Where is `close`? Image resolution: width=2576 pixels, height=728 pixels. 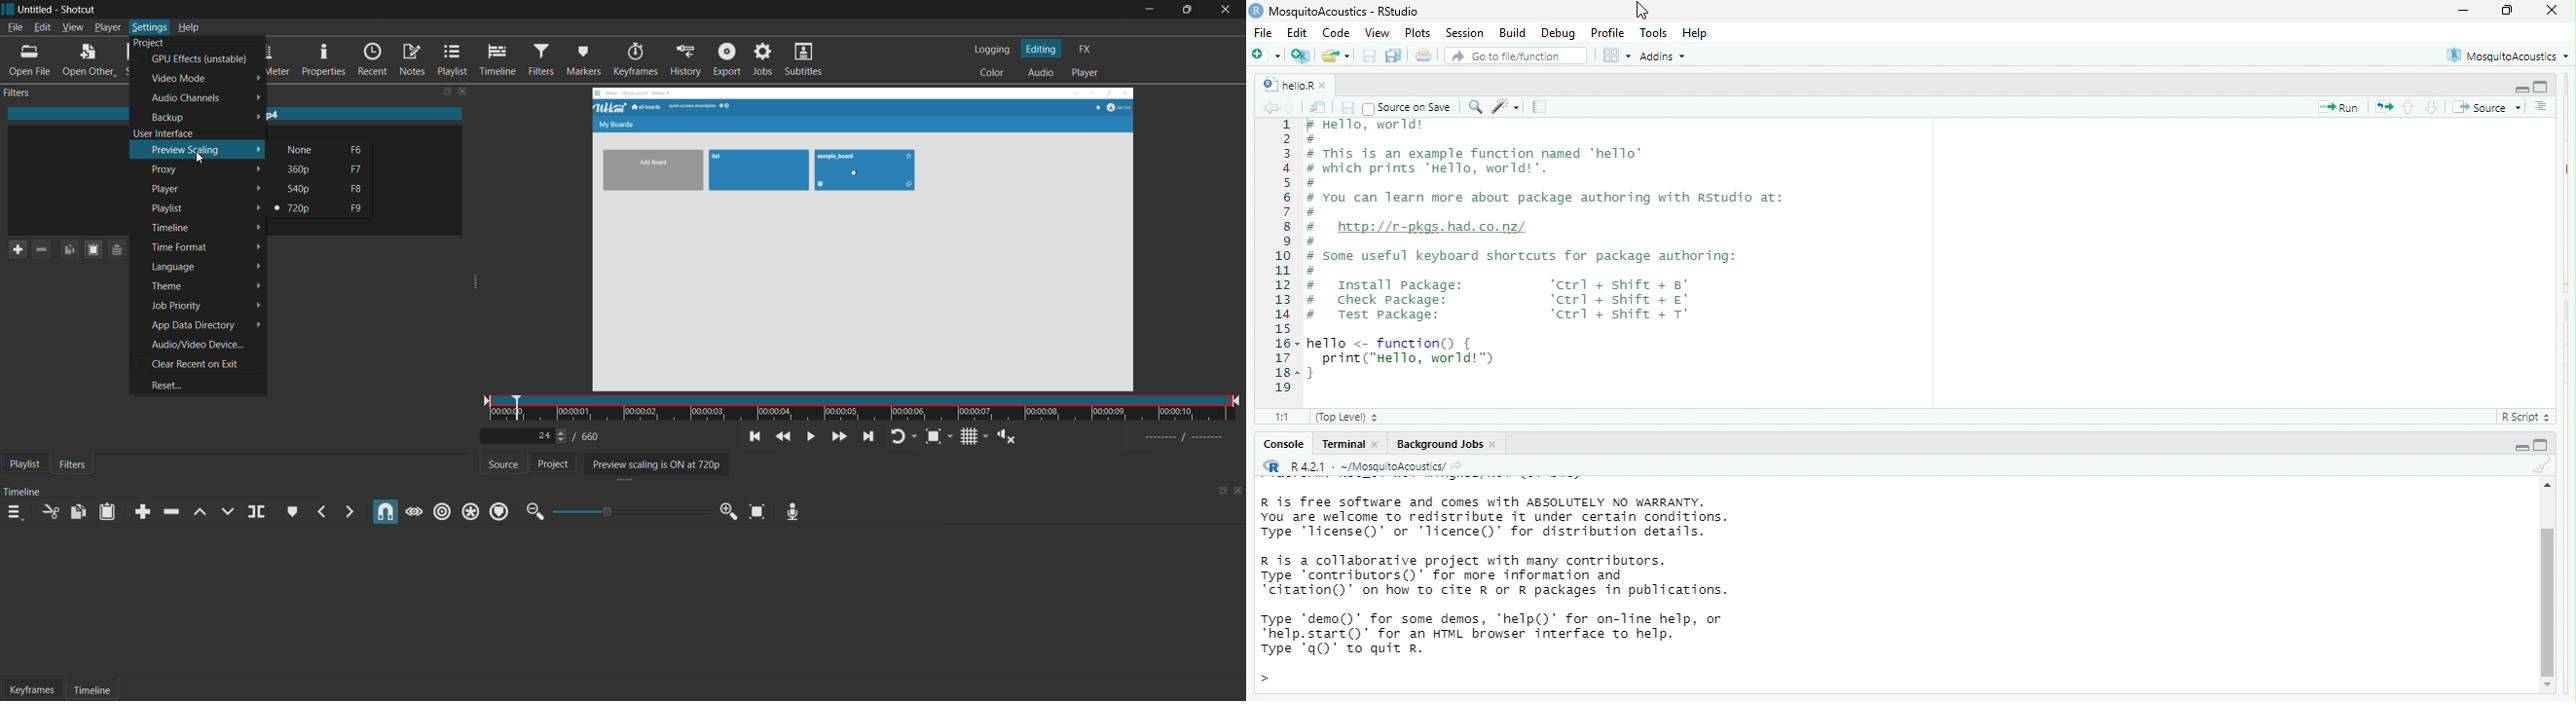 close is located at coordinates (1380, 447).